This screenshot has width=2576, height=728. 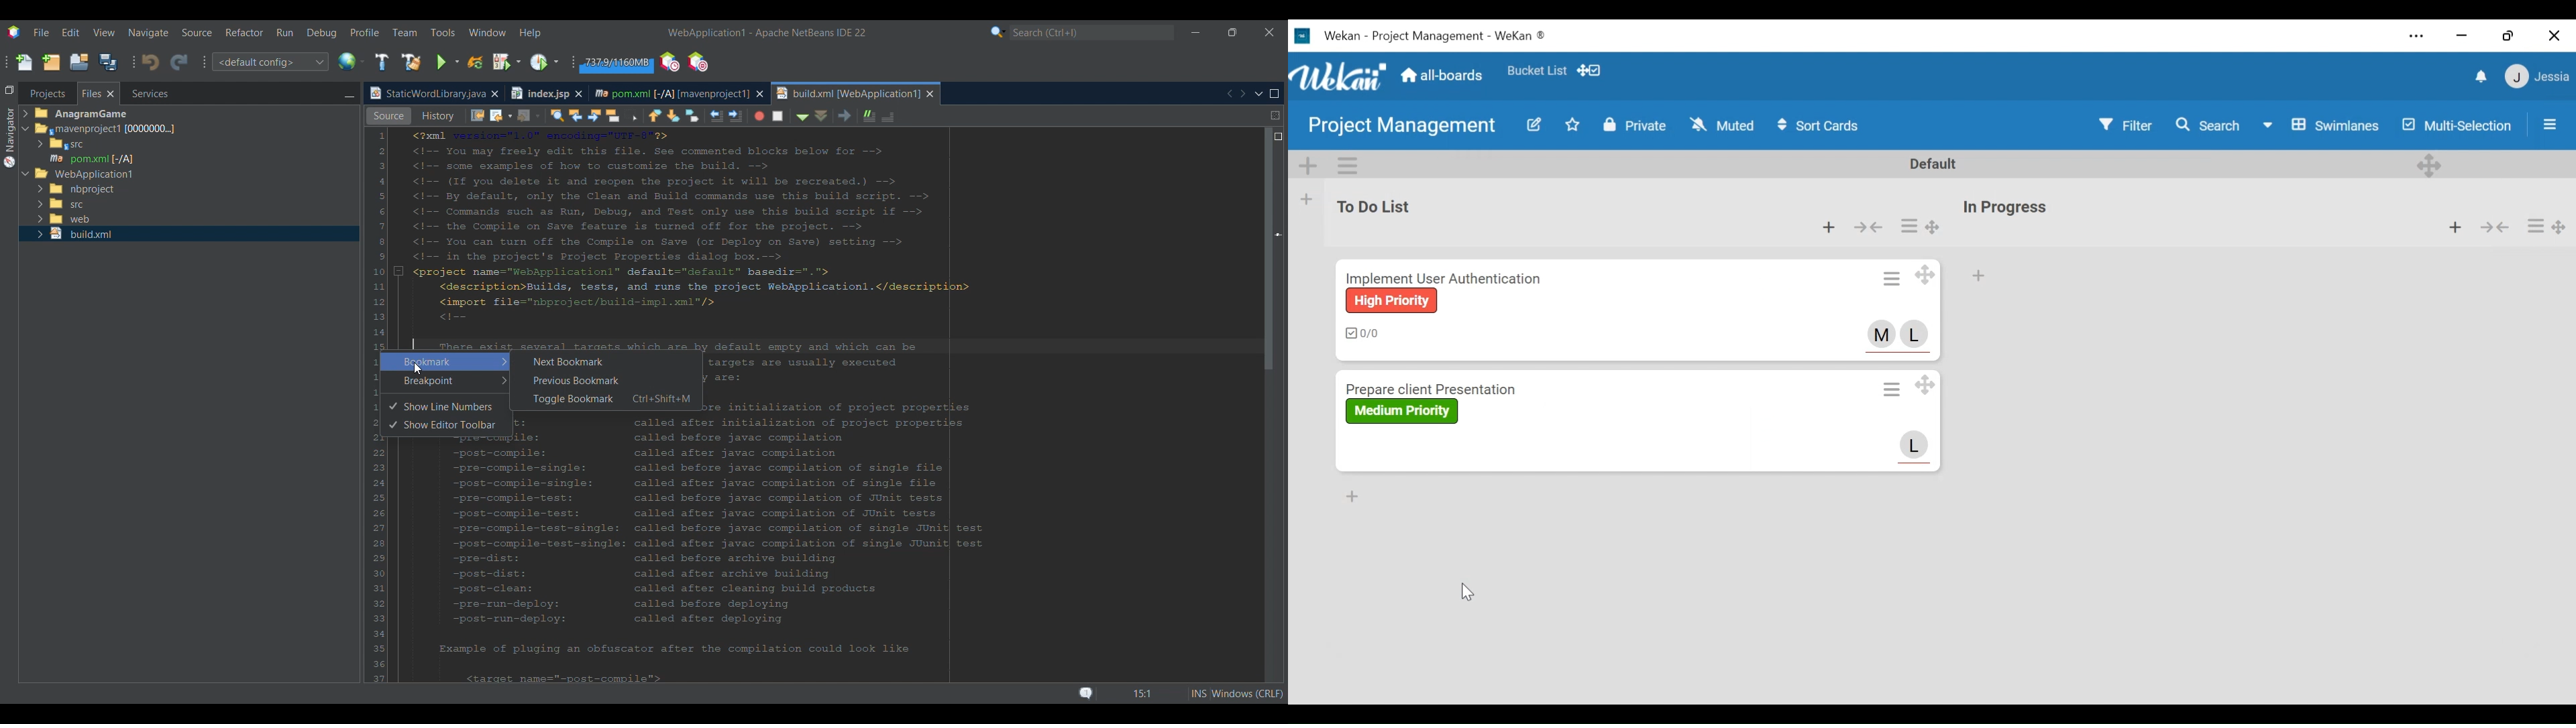 I want to click on Swimlanes, so click(x=2322, y=125).